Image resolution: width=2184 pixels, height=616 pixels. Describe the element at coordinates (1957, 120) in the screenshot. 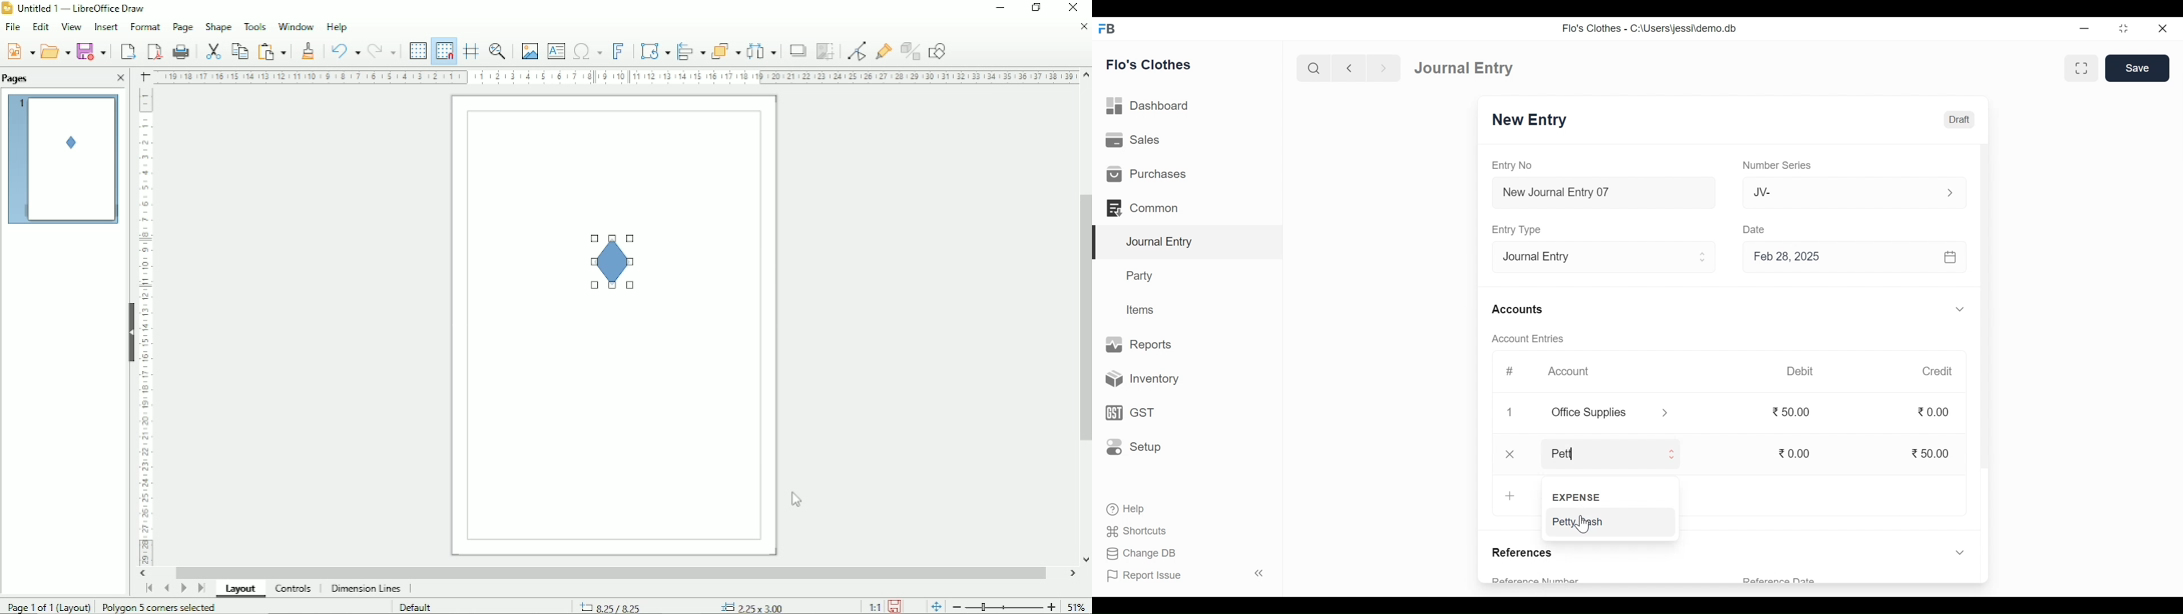

I see `Draft` at that location.